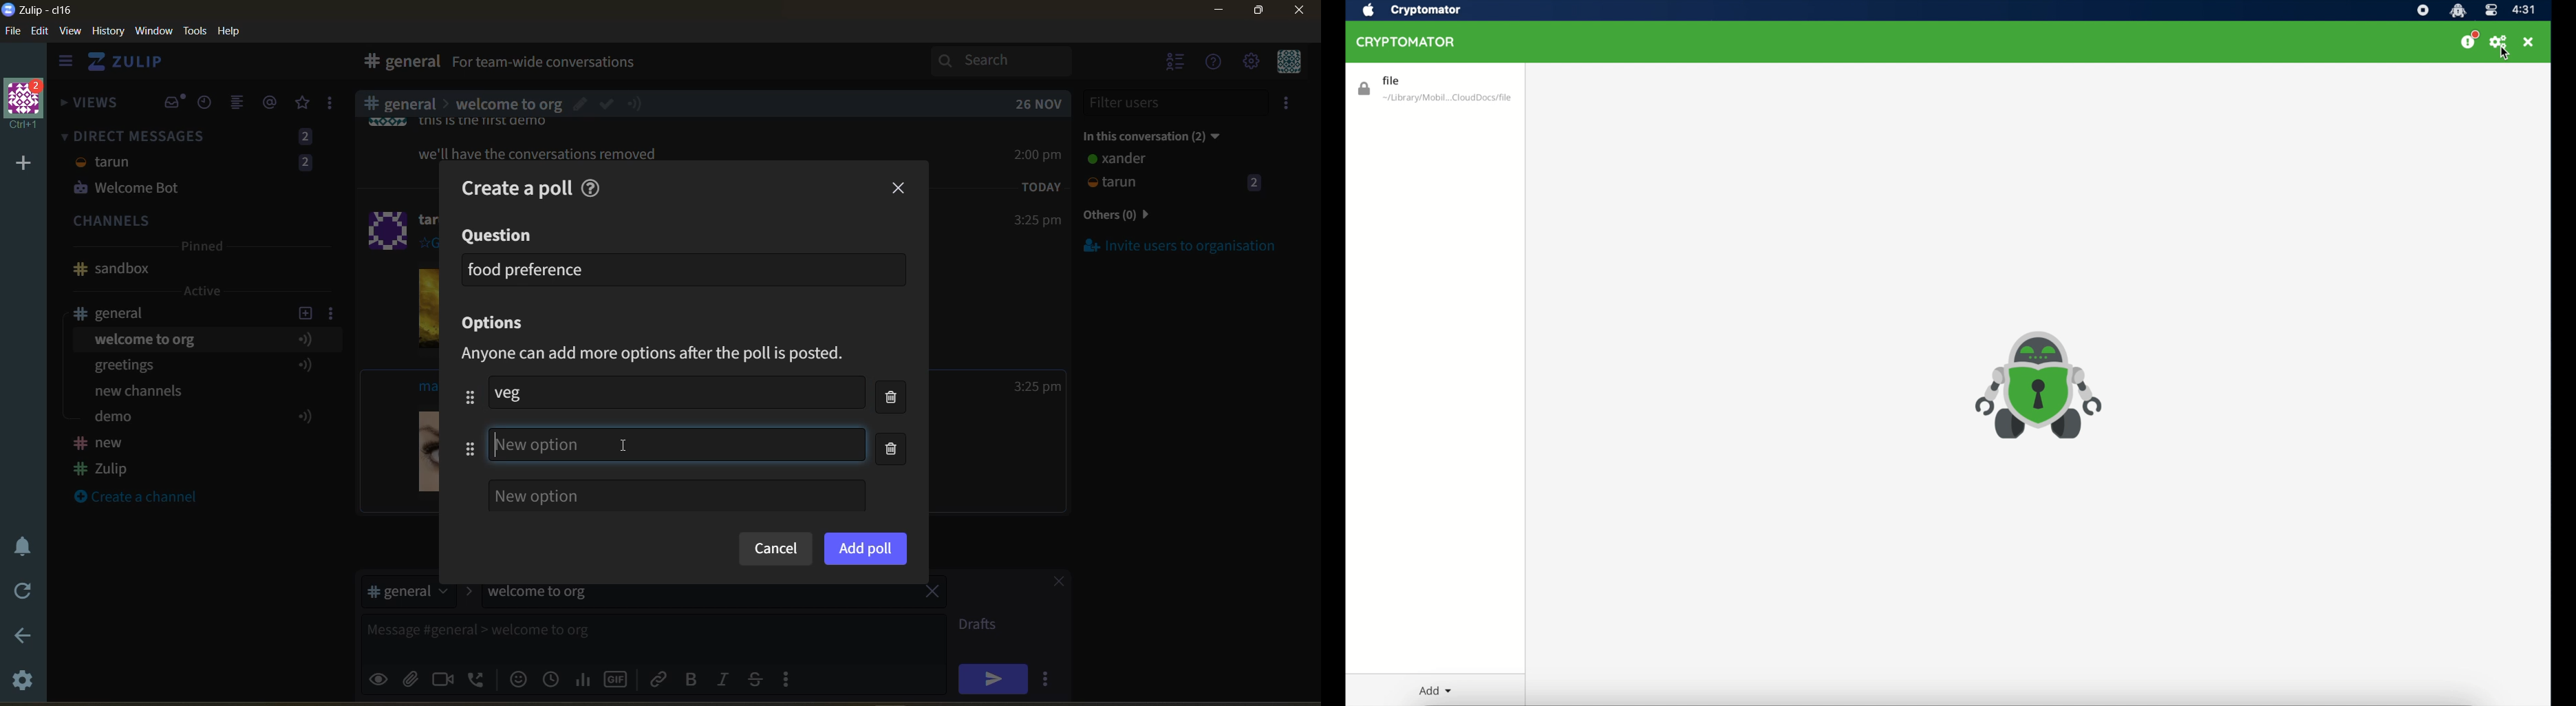  What do you see at coordinates (90, 107) in the screenshot?
I see `views` at bounding box center [90, 107].